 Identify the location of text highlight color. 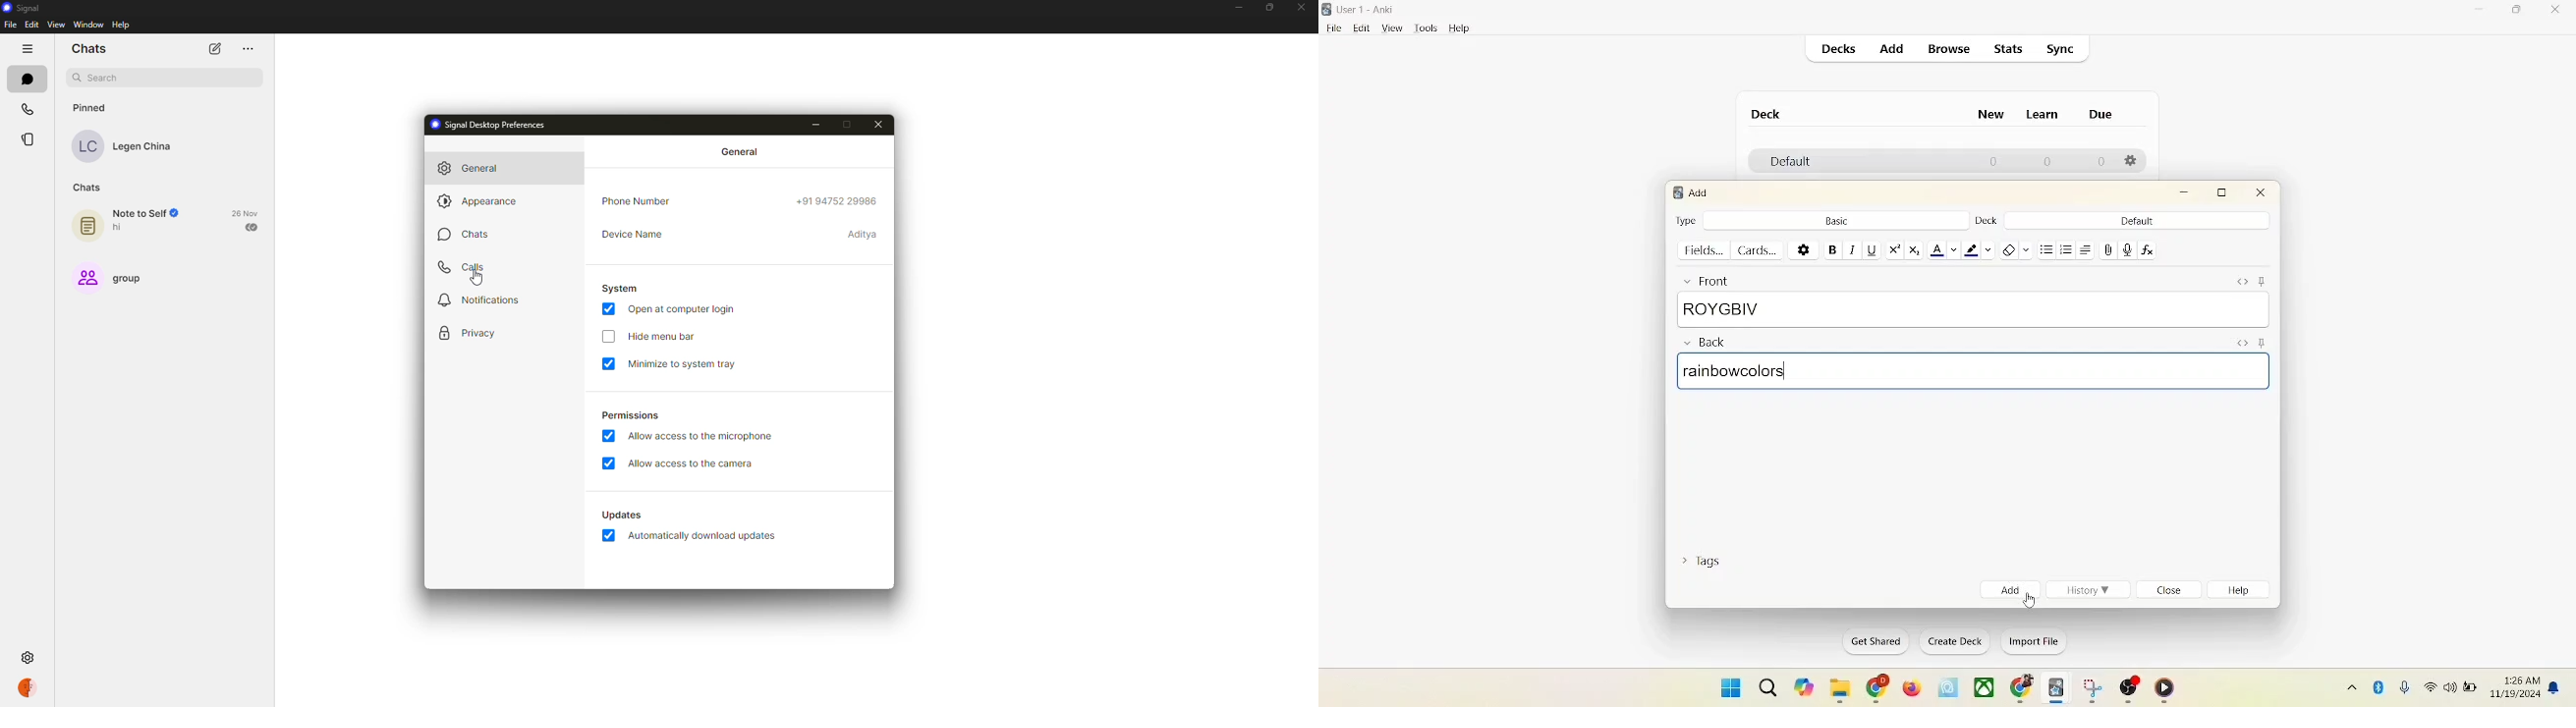
(1977, 249).